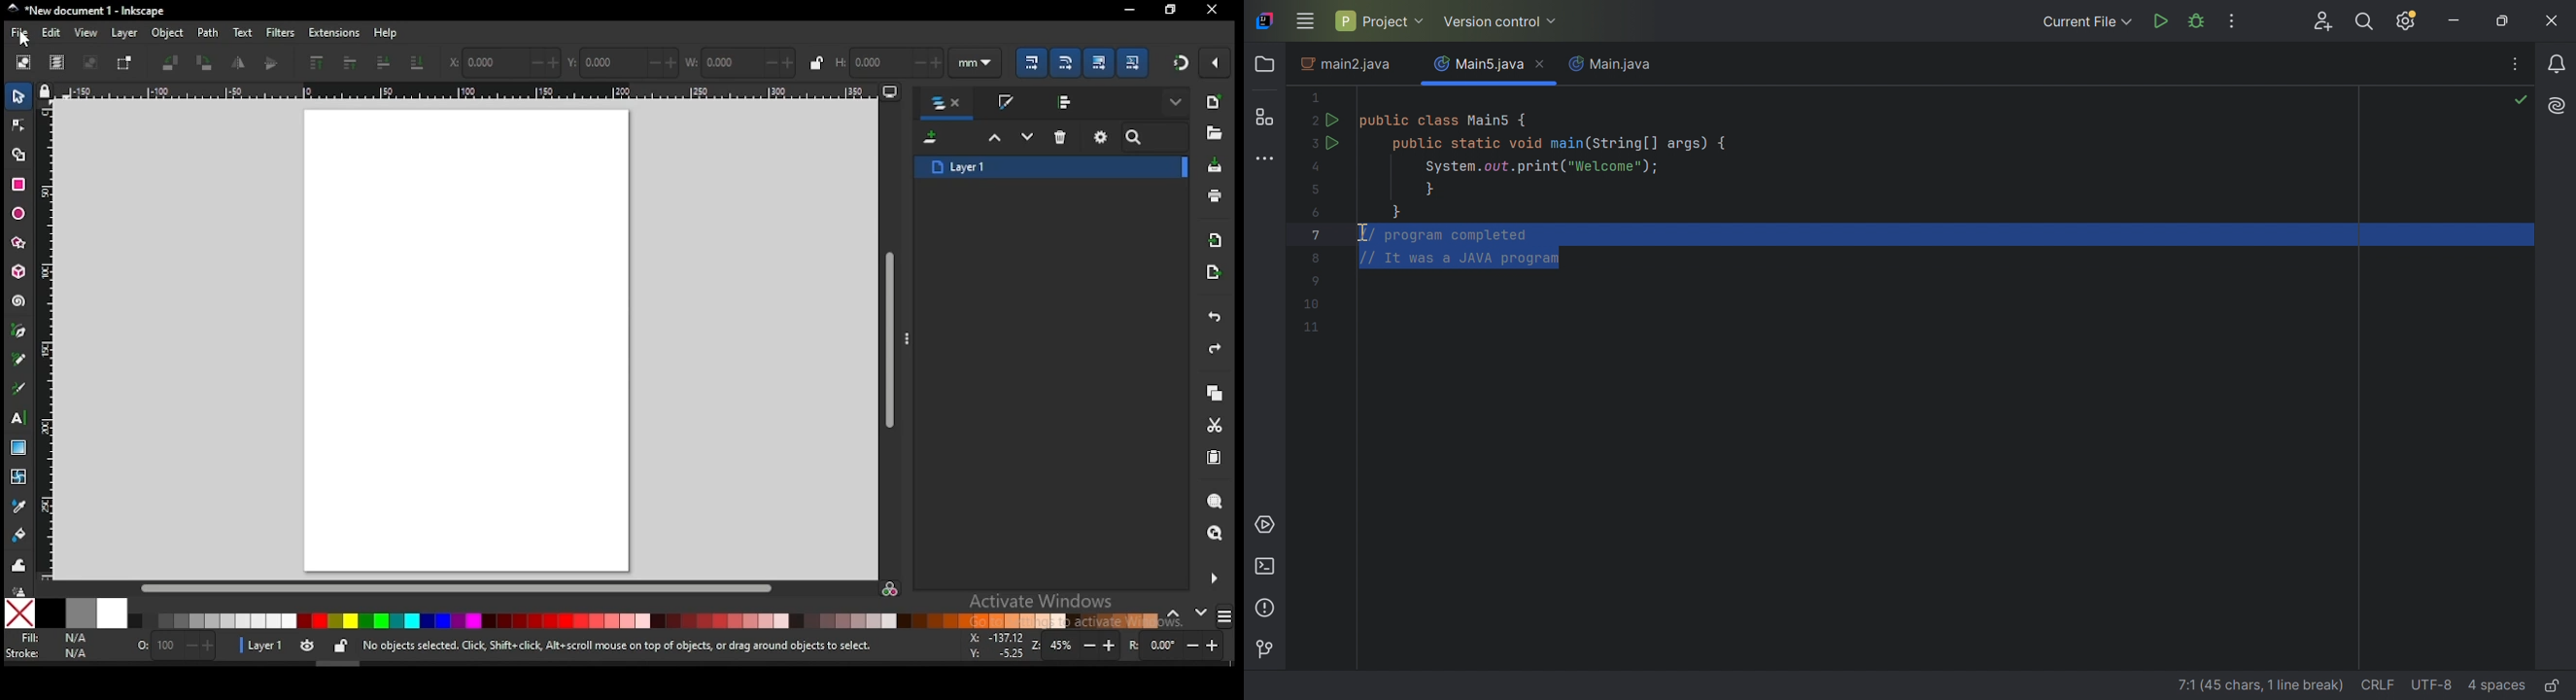 This screenshot has height=700, width=2576. I want to click on search bar, so click(1155, 137).